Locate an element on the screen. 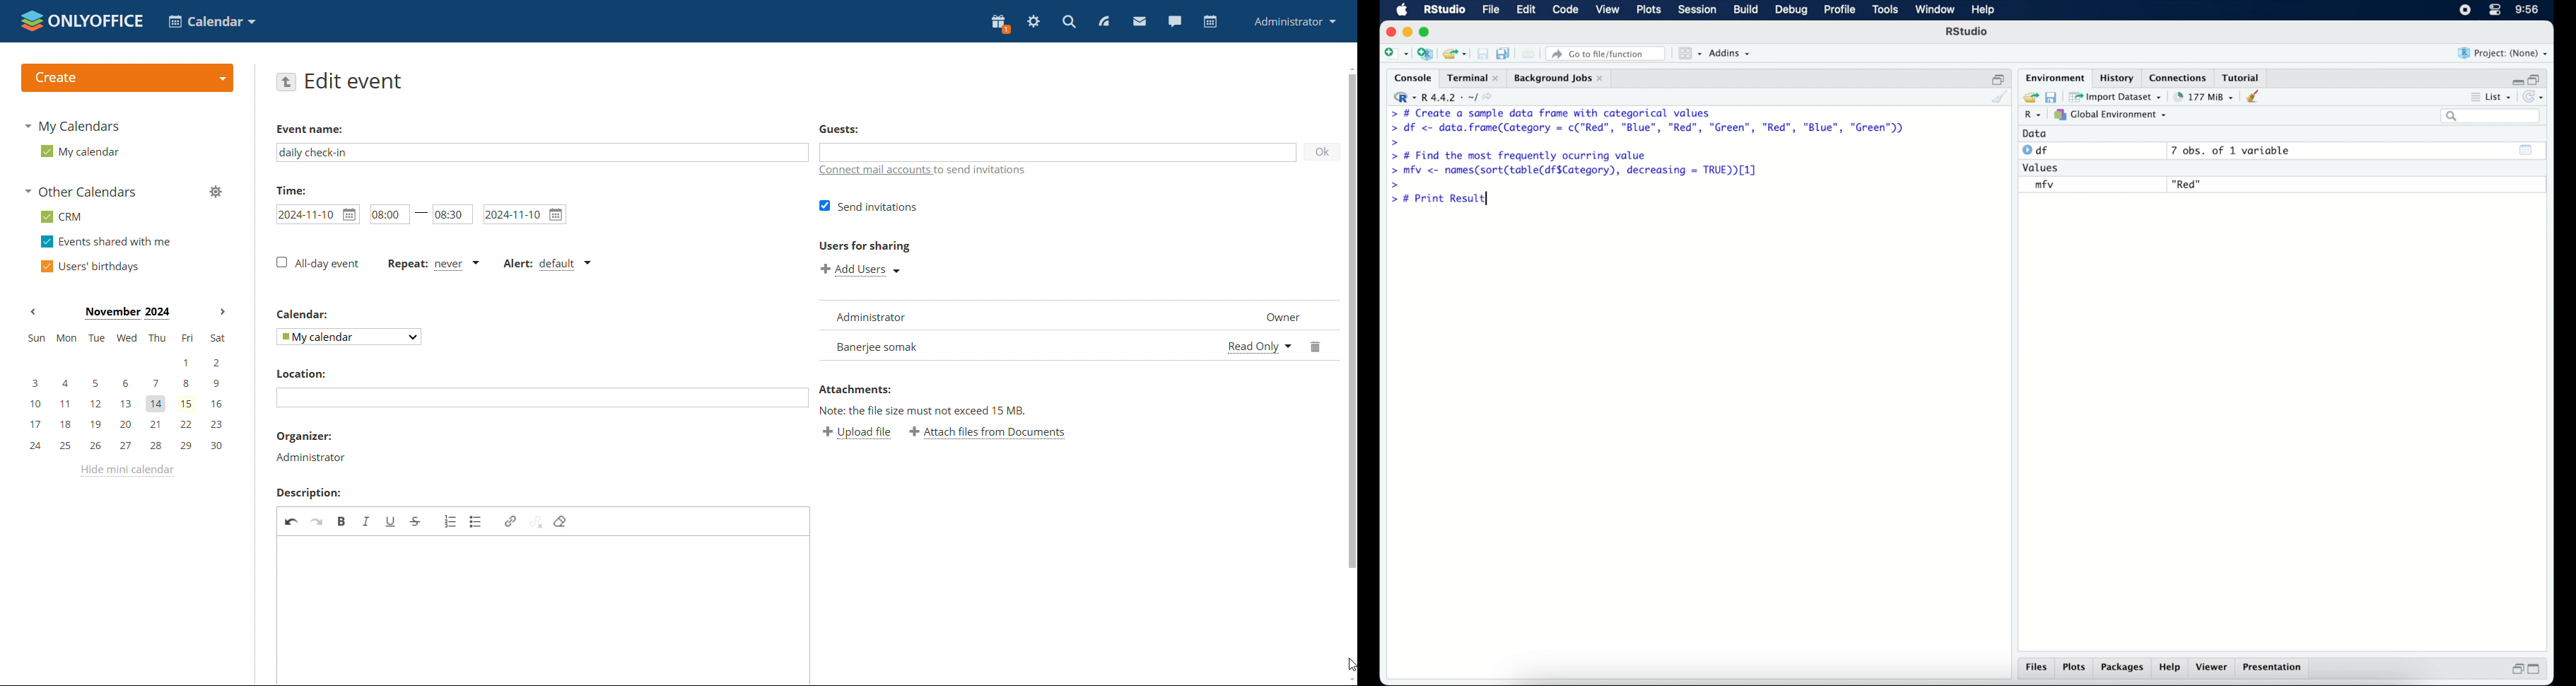 Image resolution: width=2576 pixels, height=700 pixels. > # Create a sample data frame with categorical values| is located at coordinates (1568, 112).